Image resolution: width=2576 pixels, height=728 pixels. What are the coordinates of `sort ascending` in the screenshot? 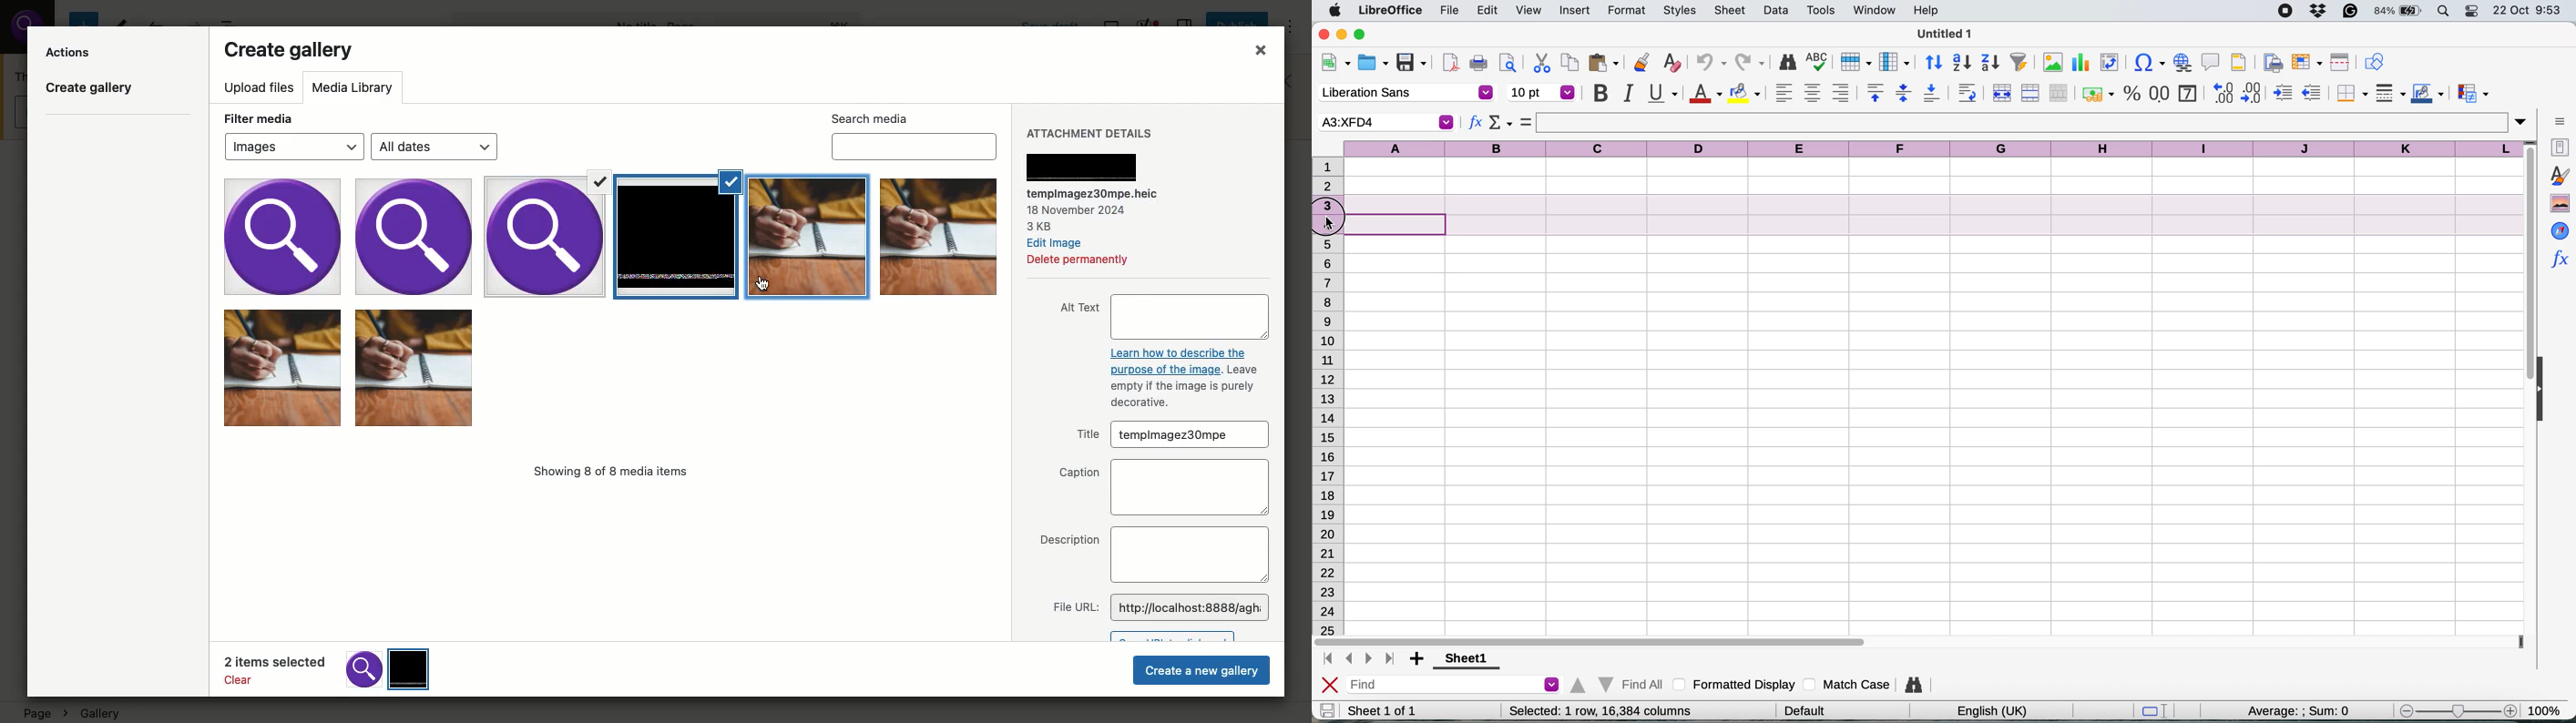 It's located at (1962, 63).